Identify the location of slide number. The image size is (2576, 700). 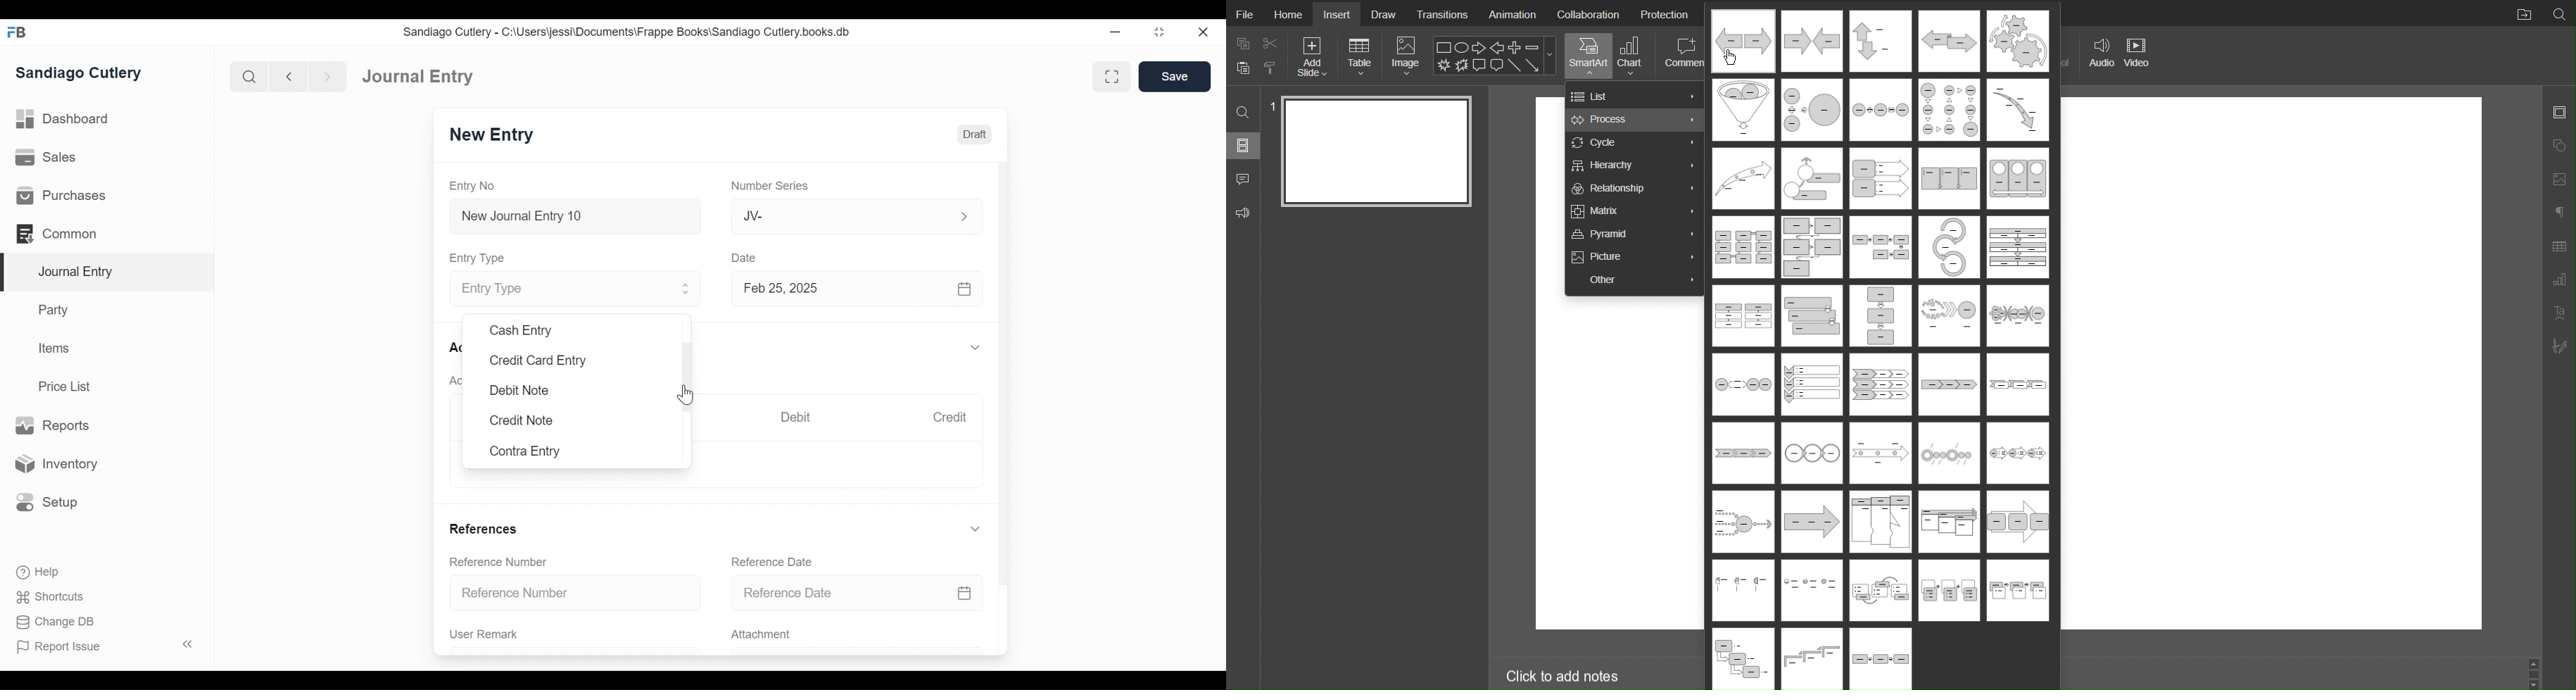
(1273, 106).